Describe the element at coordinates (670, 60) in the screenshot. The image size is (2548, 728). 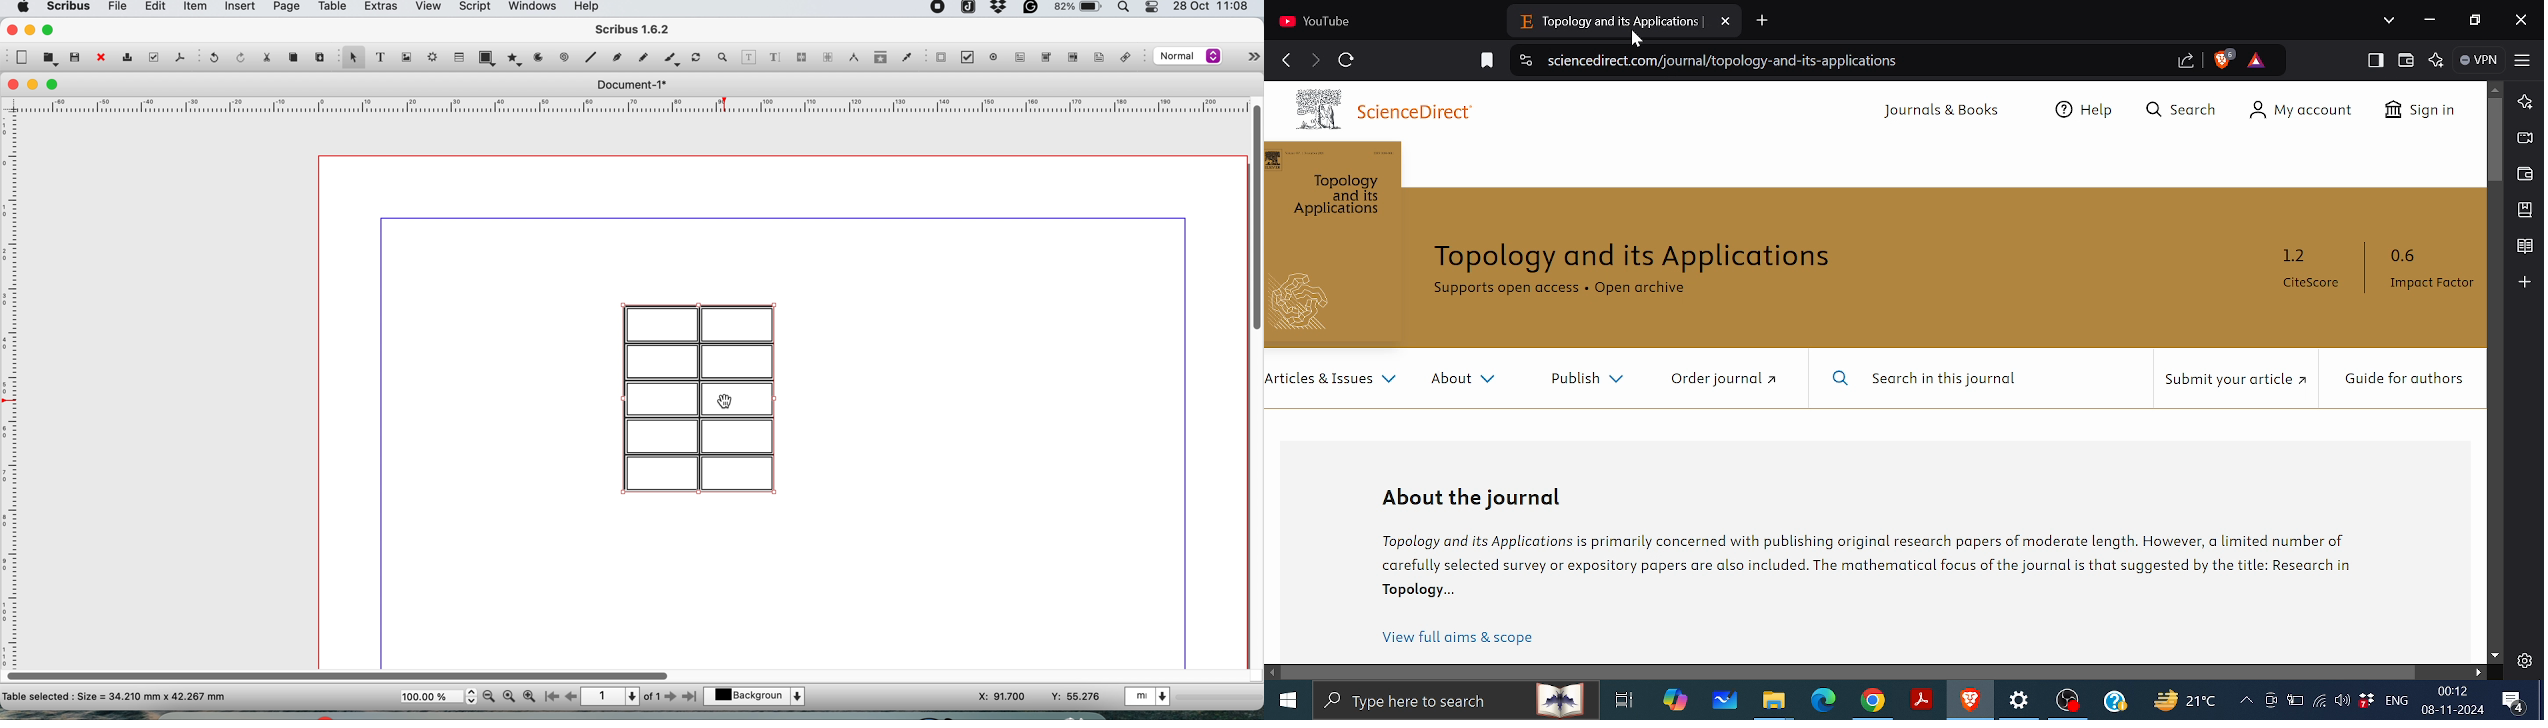
I see `calligraphic line` at that location.